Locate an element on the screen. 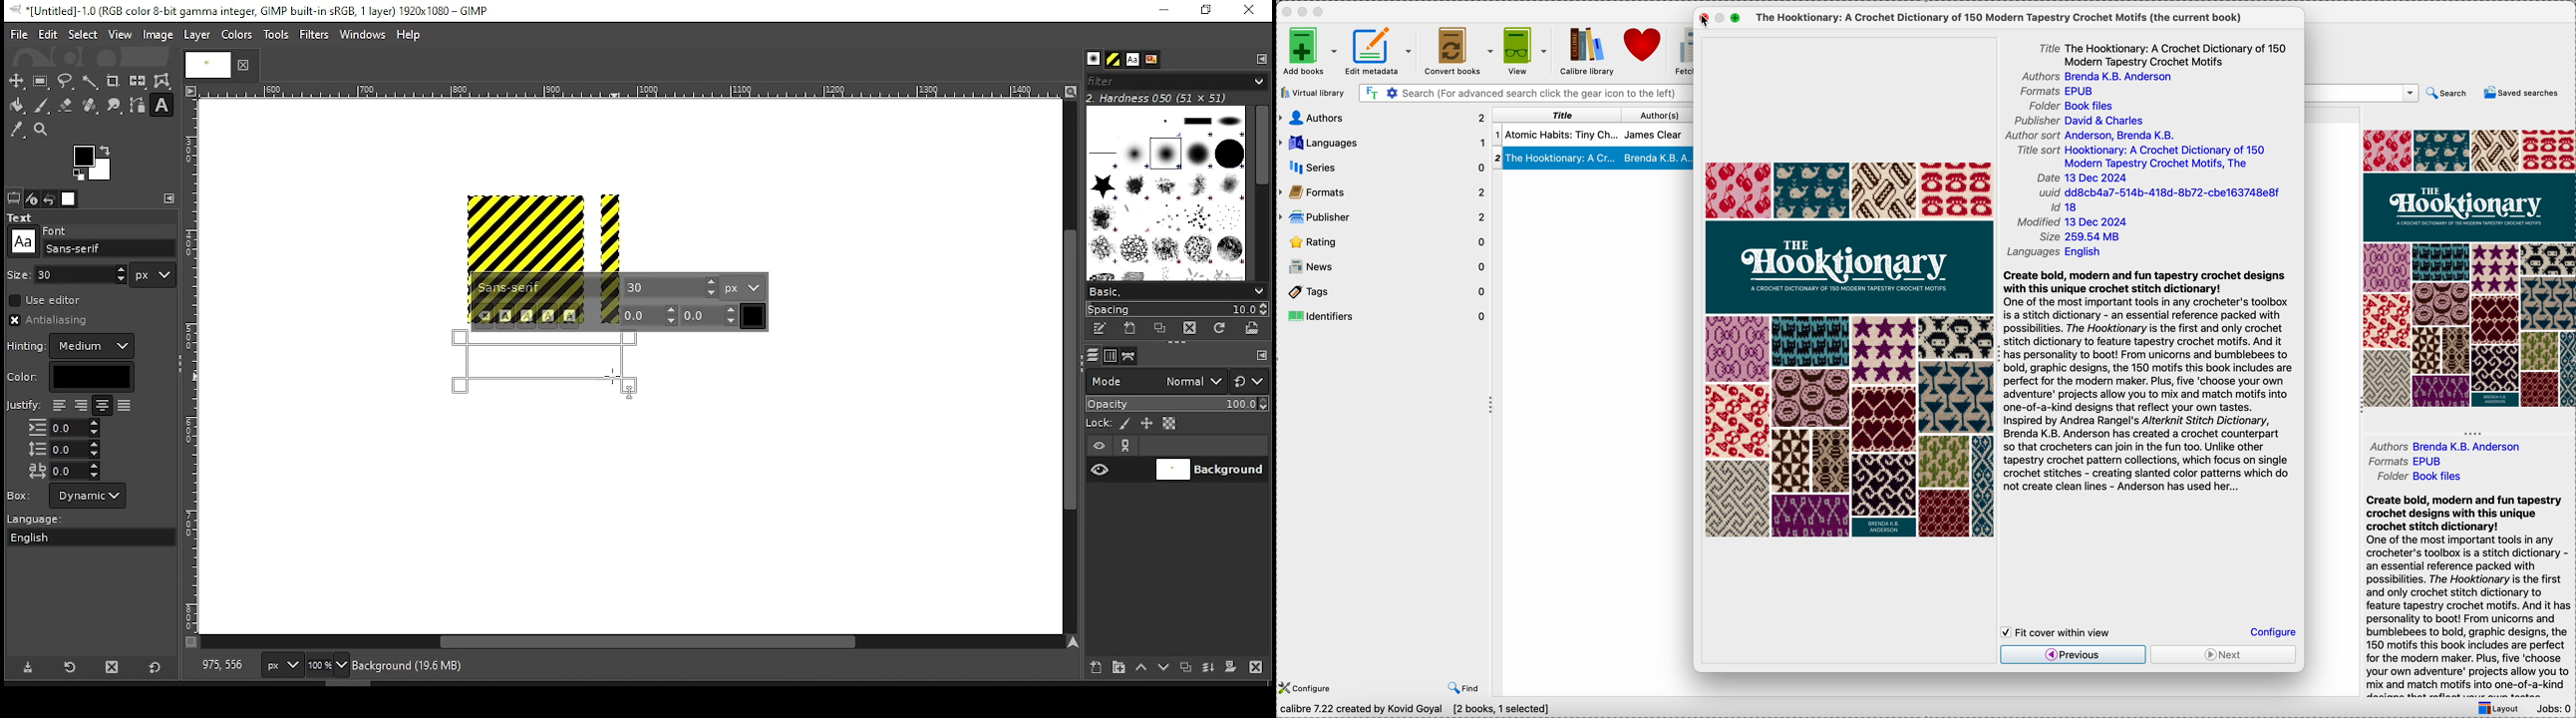  images is located at coordinates (70, 199).